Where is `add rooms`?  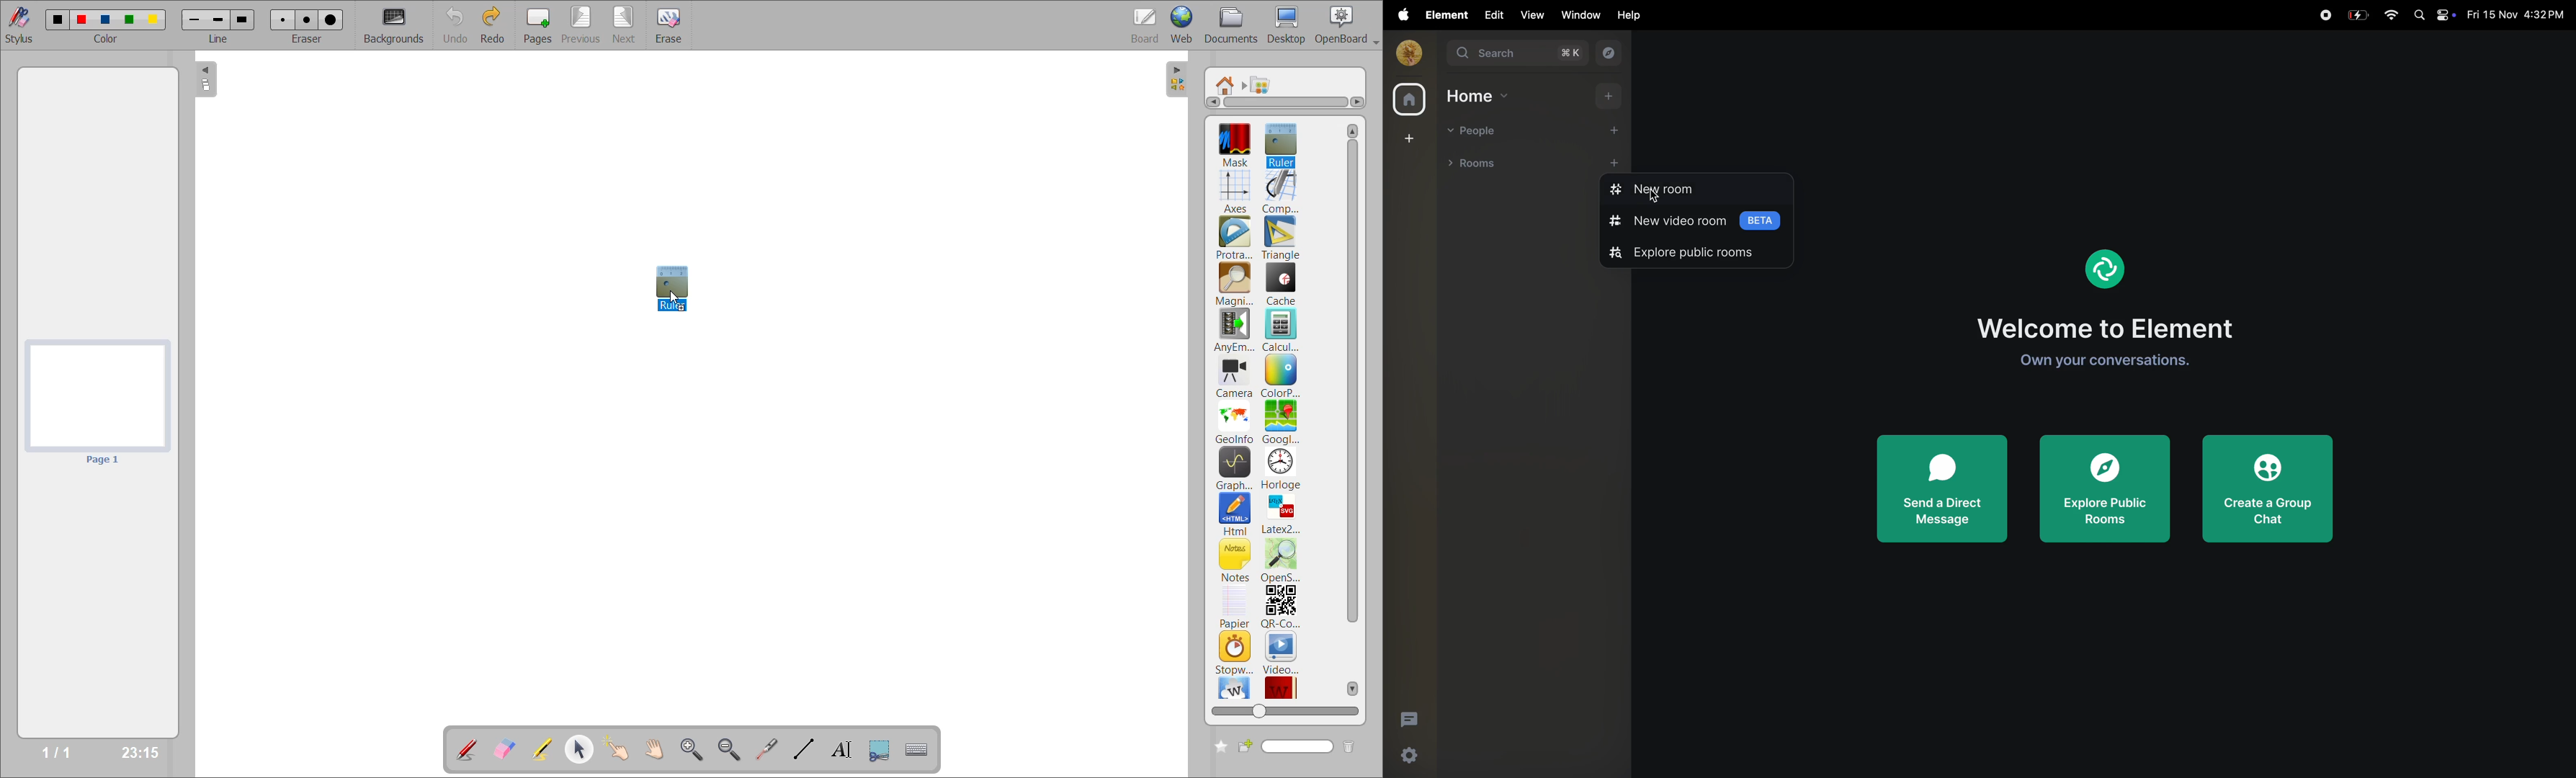
add rooms is located at coordinates (1619, 162).